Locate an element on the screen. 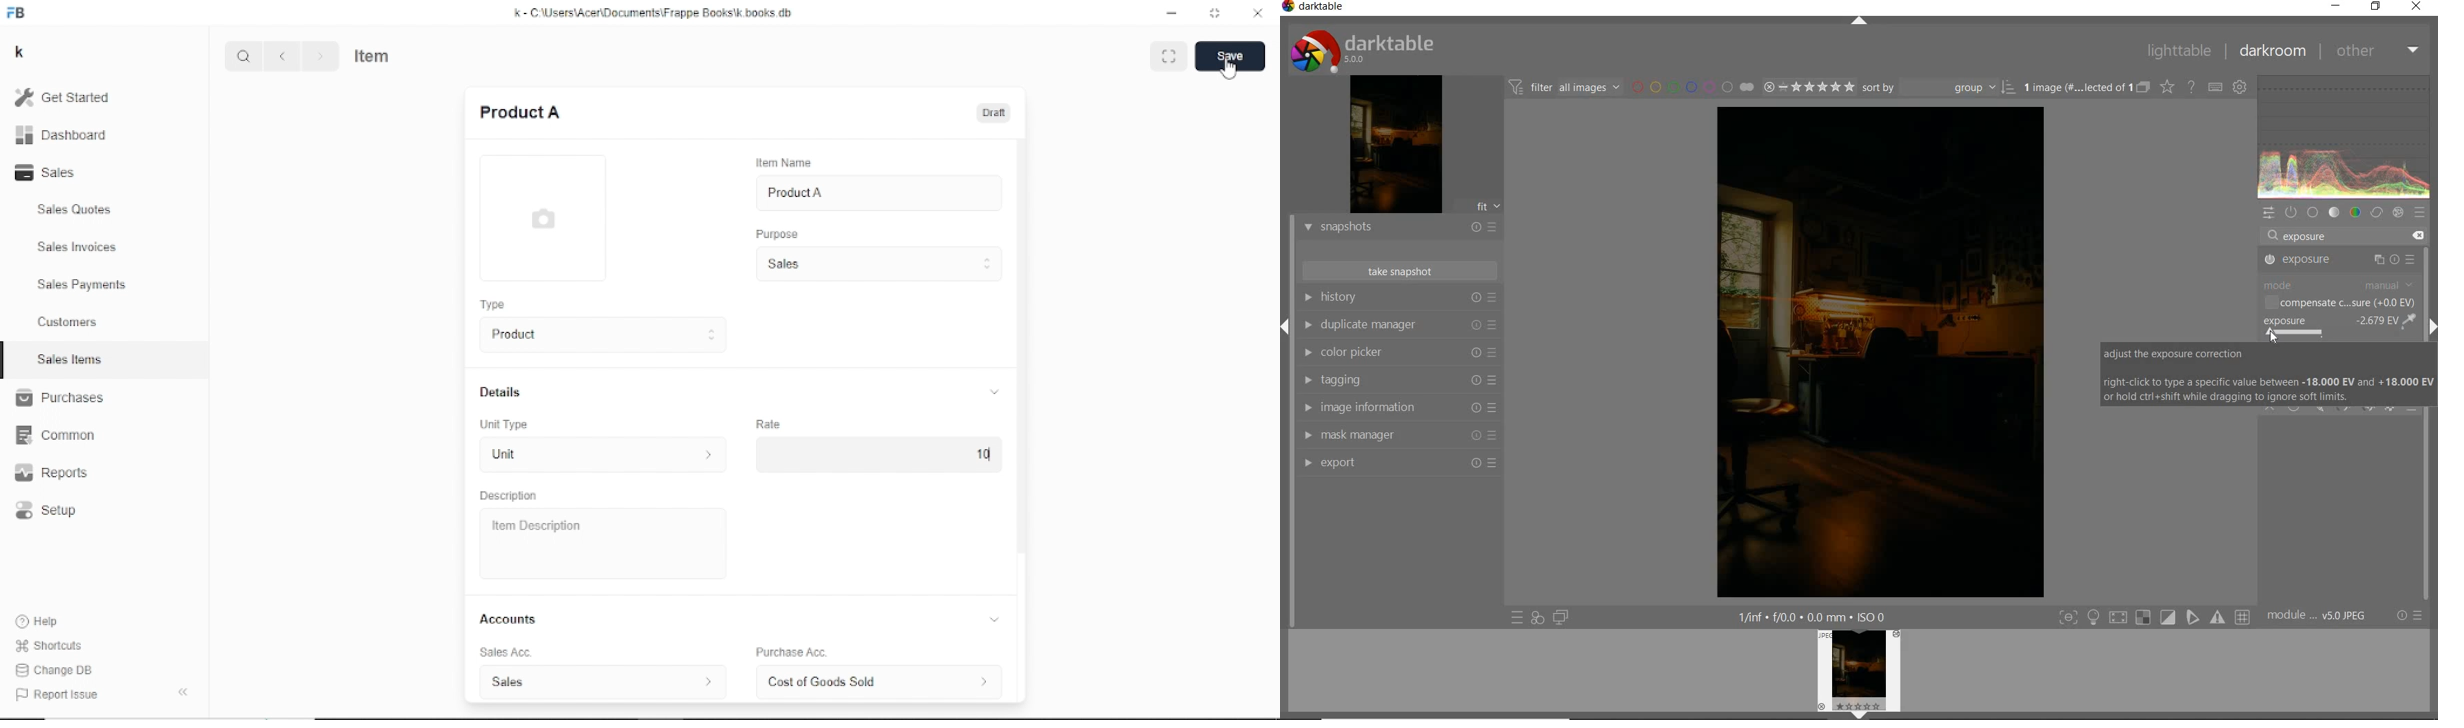 The height and width of the screenshot is (728, 2464). Toggle between form and full width is located at coordinates (1215, 12).